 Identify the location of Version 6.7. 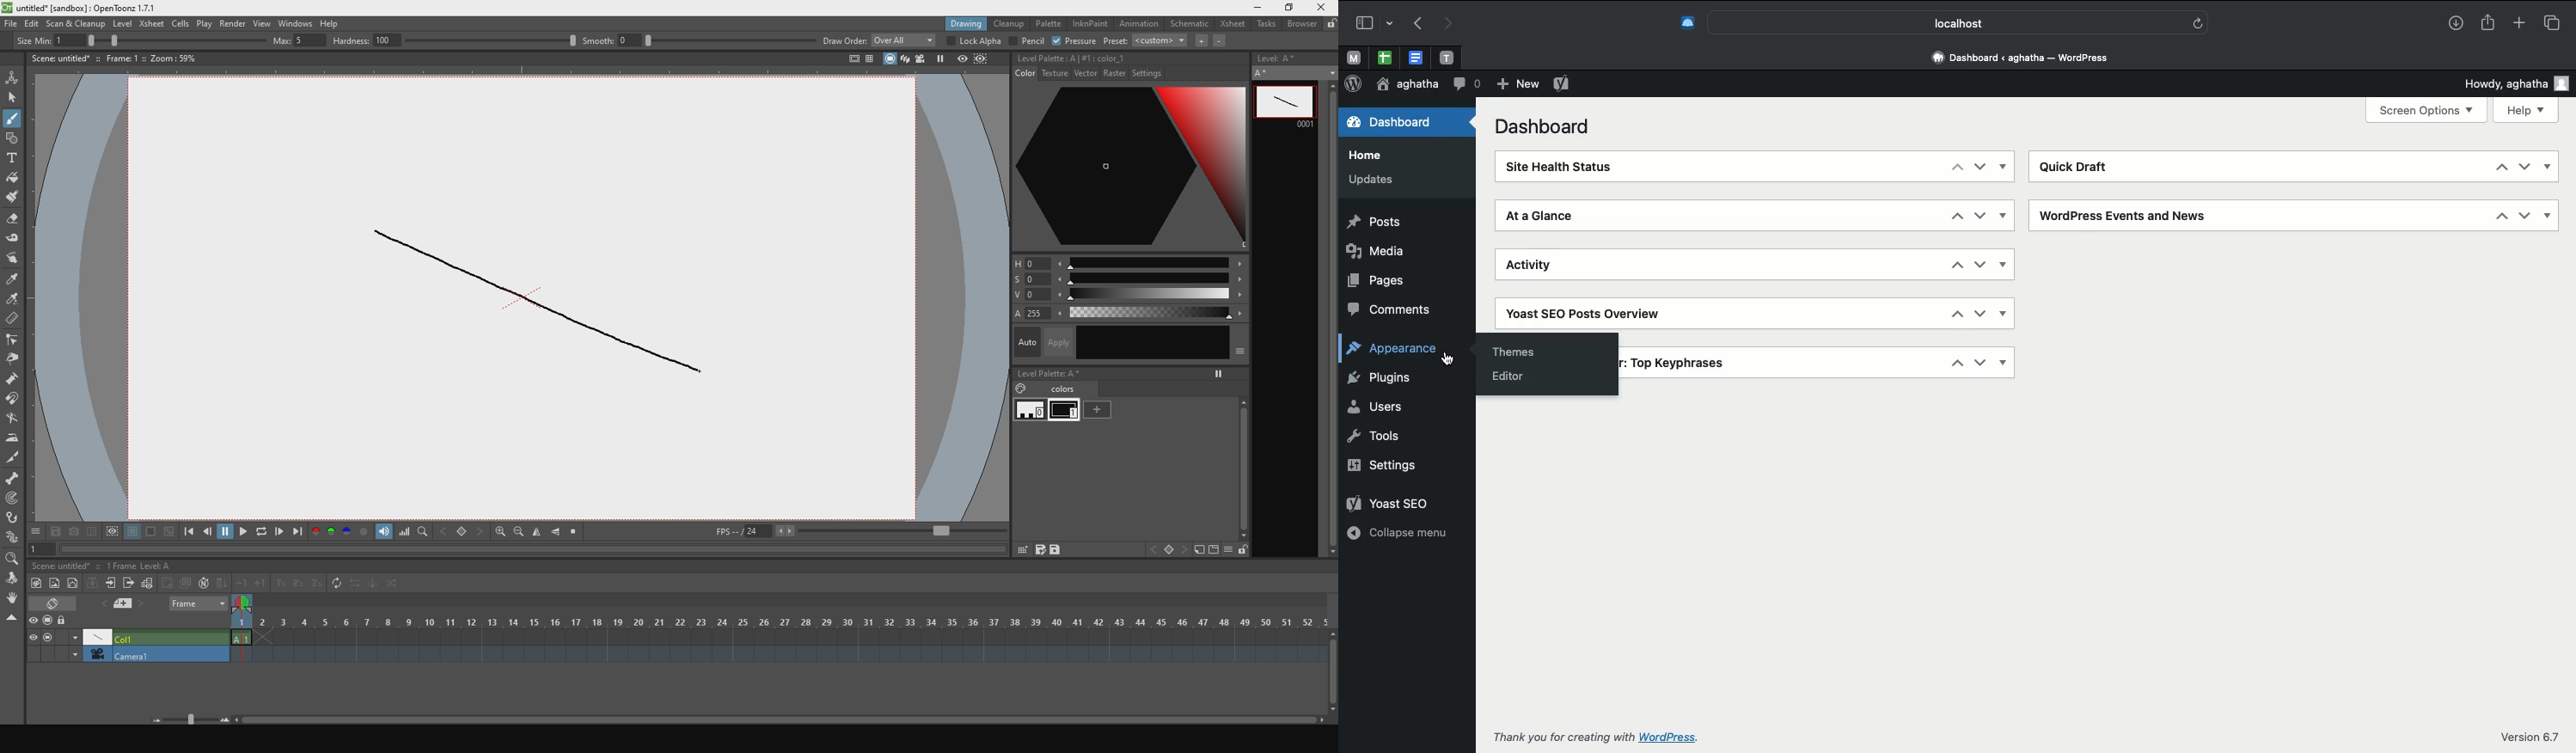
(2532, 737).